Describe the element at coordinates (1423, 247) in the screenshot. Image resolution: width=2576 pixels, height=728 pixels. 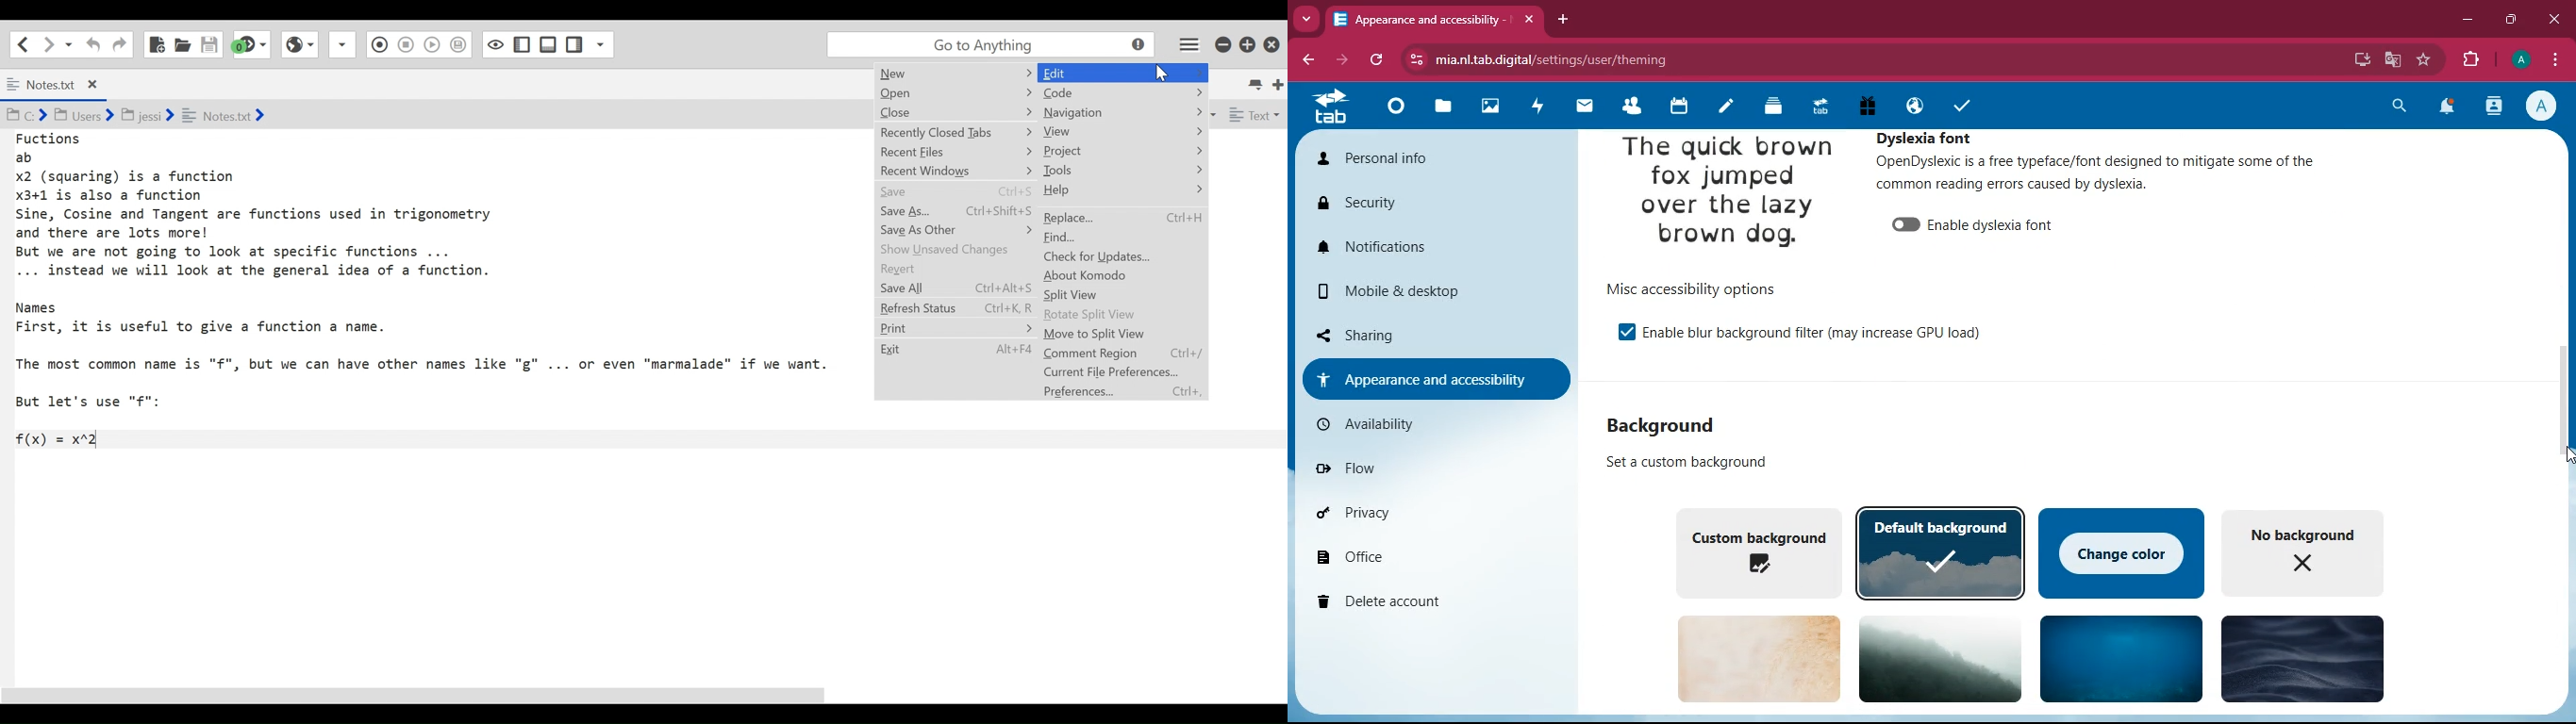
I see `notifications` at that location.